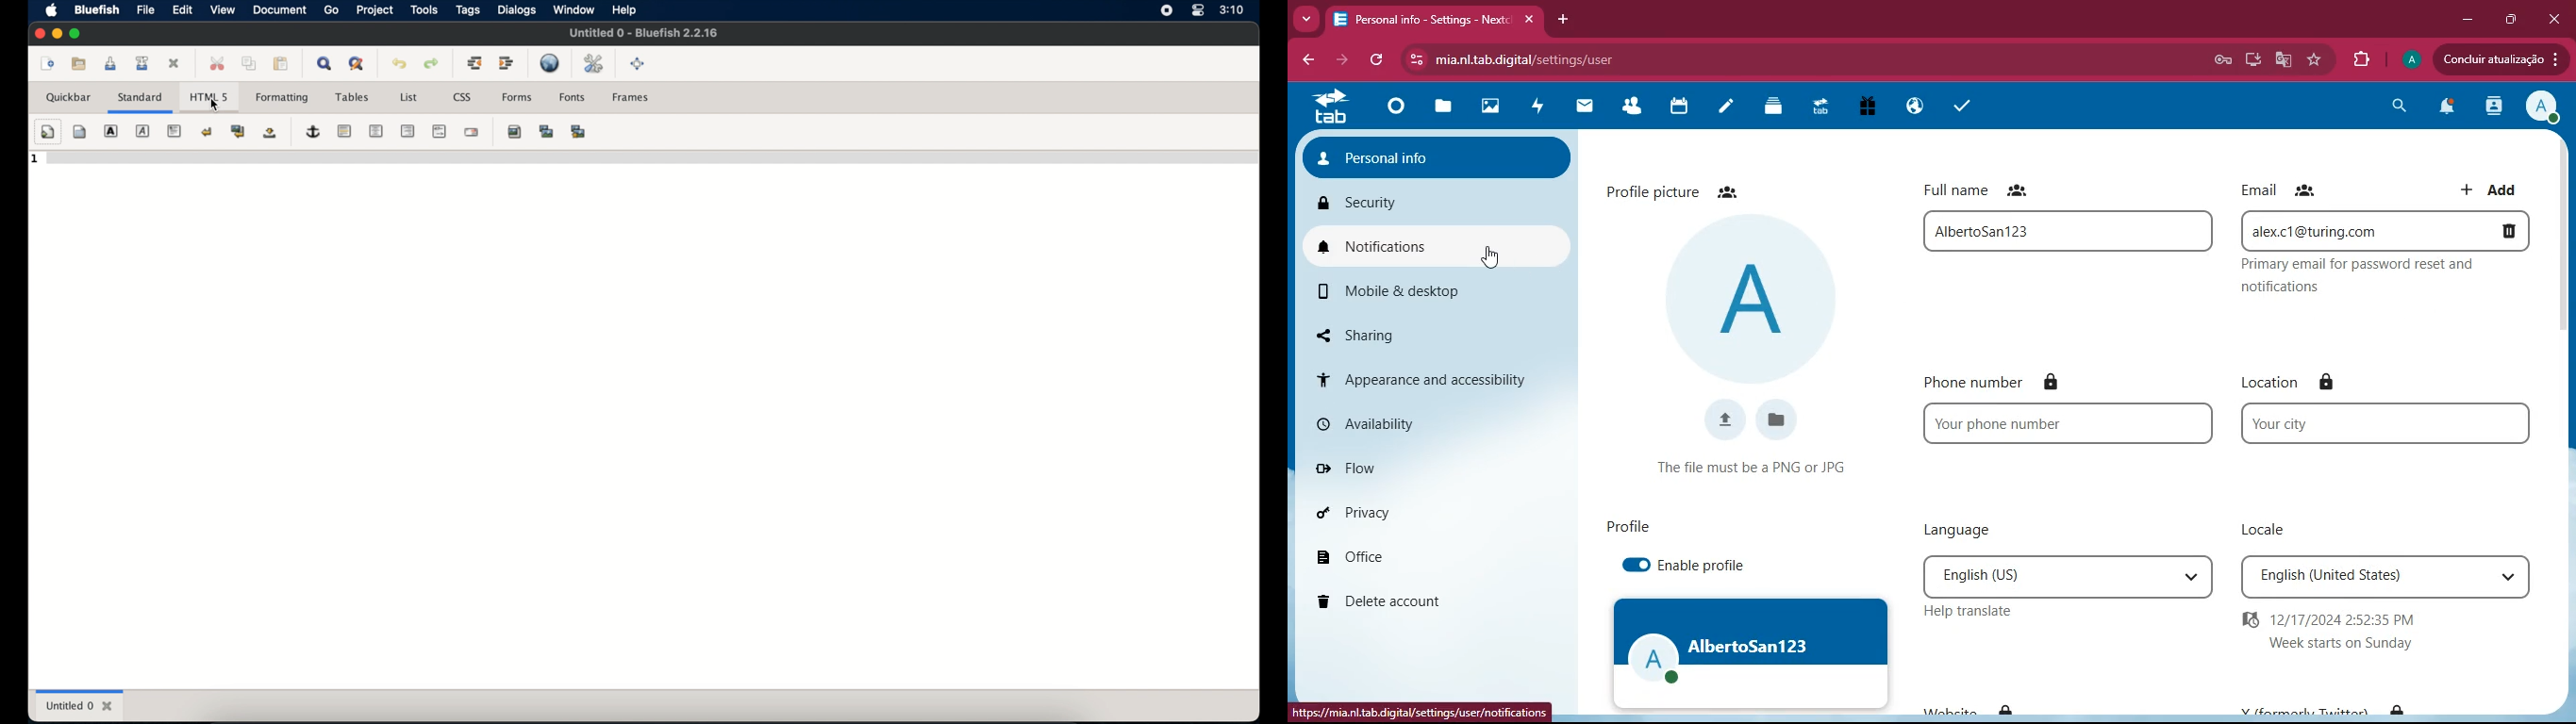  What do you see at coordinates (1426, 247) in the screenshot?
I see `notifications` at bounding box center [1426, 247].